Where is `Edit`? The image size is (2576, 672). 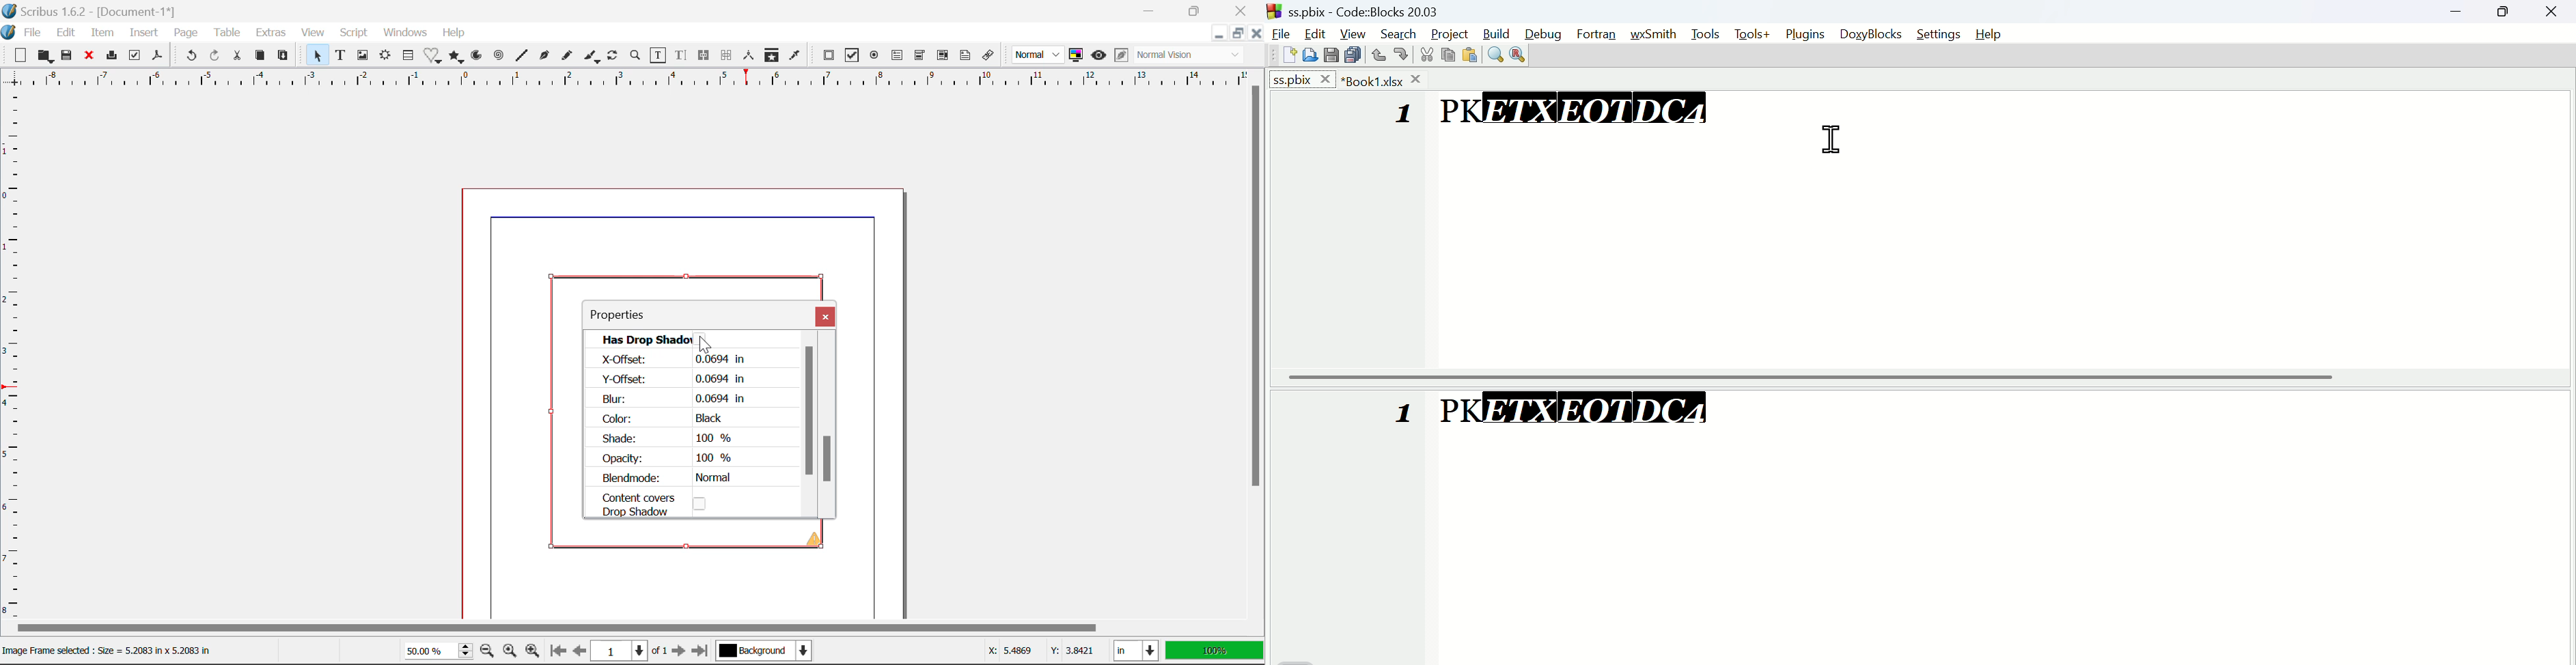
Edit is located at coordinates (66, 34).